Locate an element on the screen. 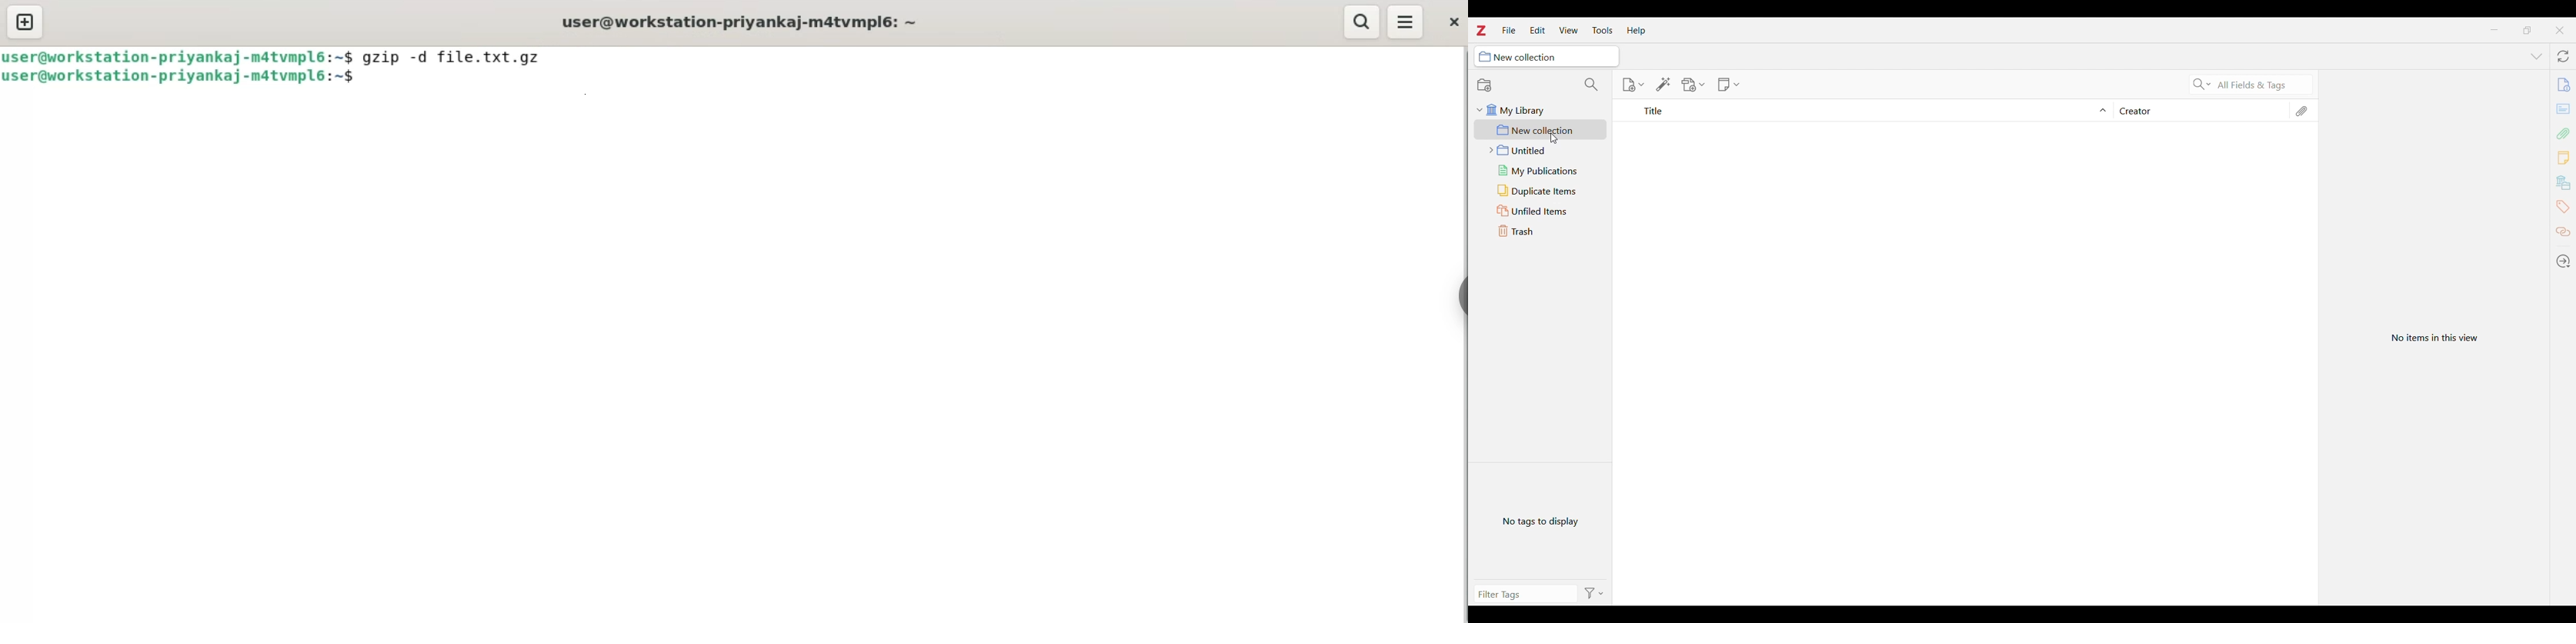 The width and height of the screenshot is (2576, 644). New collection is located at coordinates (1485, 85).